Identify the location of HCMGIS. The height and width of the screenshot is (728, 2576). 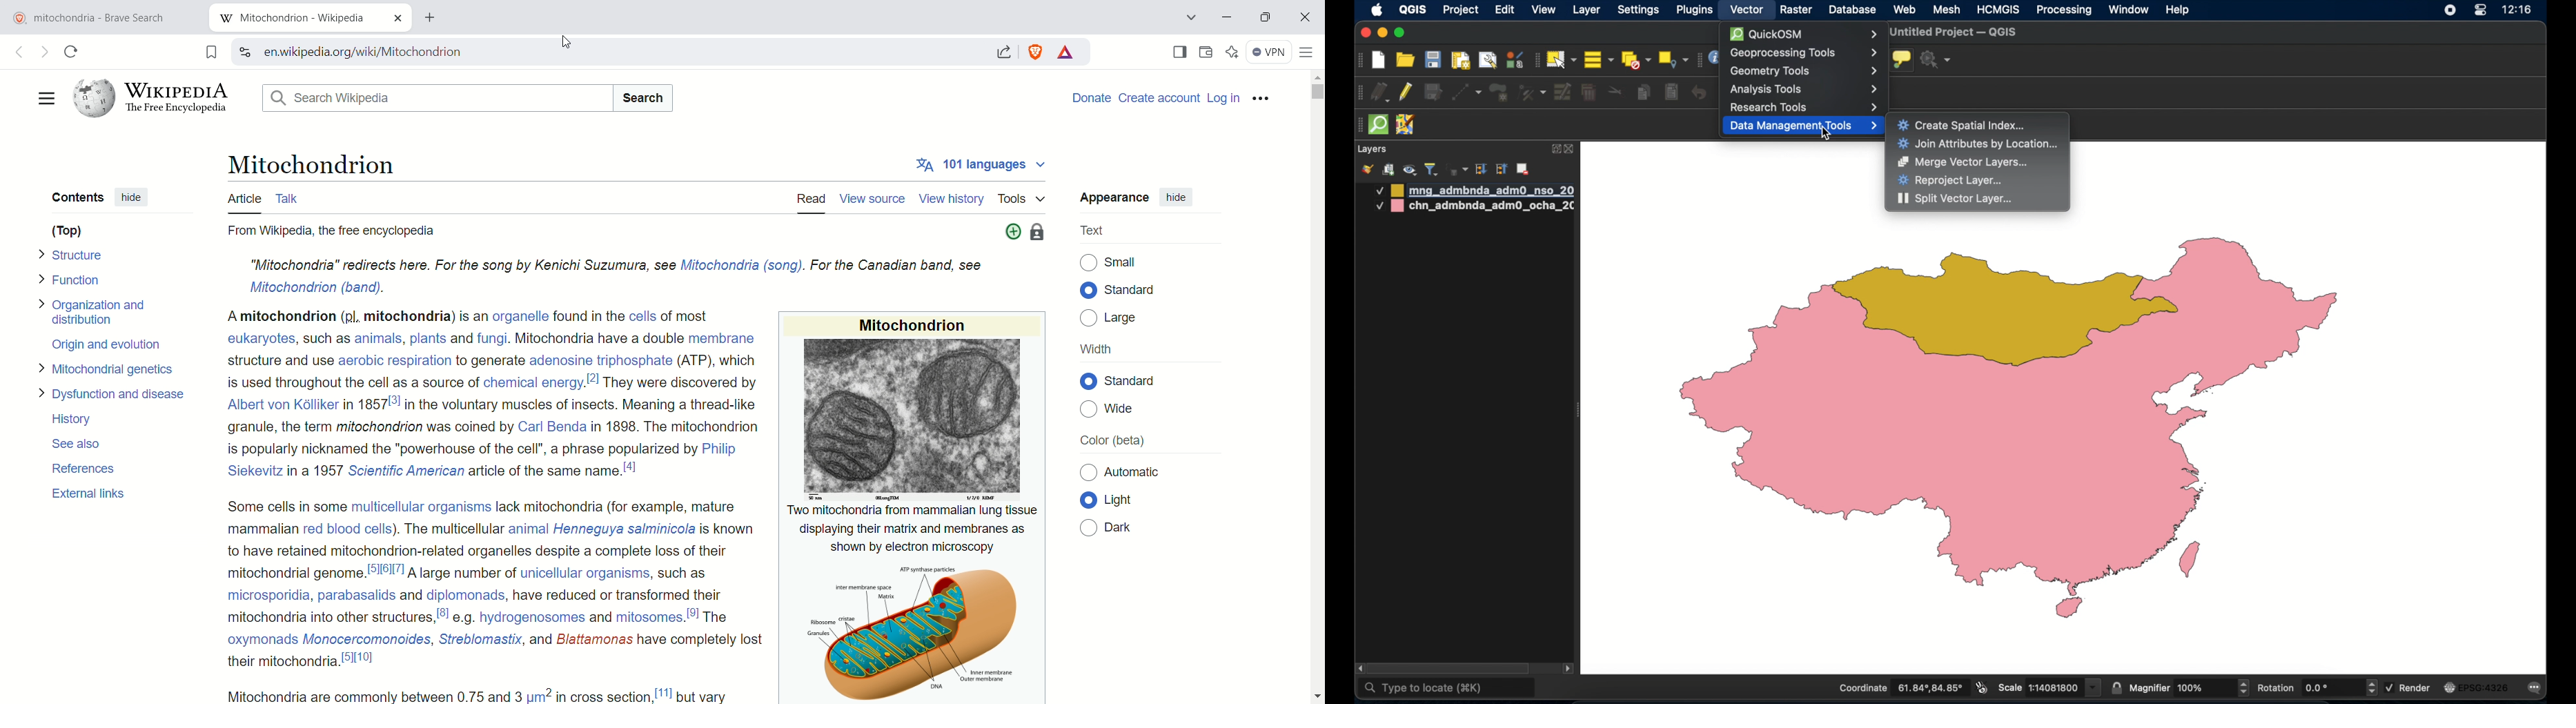
(1998, 9).